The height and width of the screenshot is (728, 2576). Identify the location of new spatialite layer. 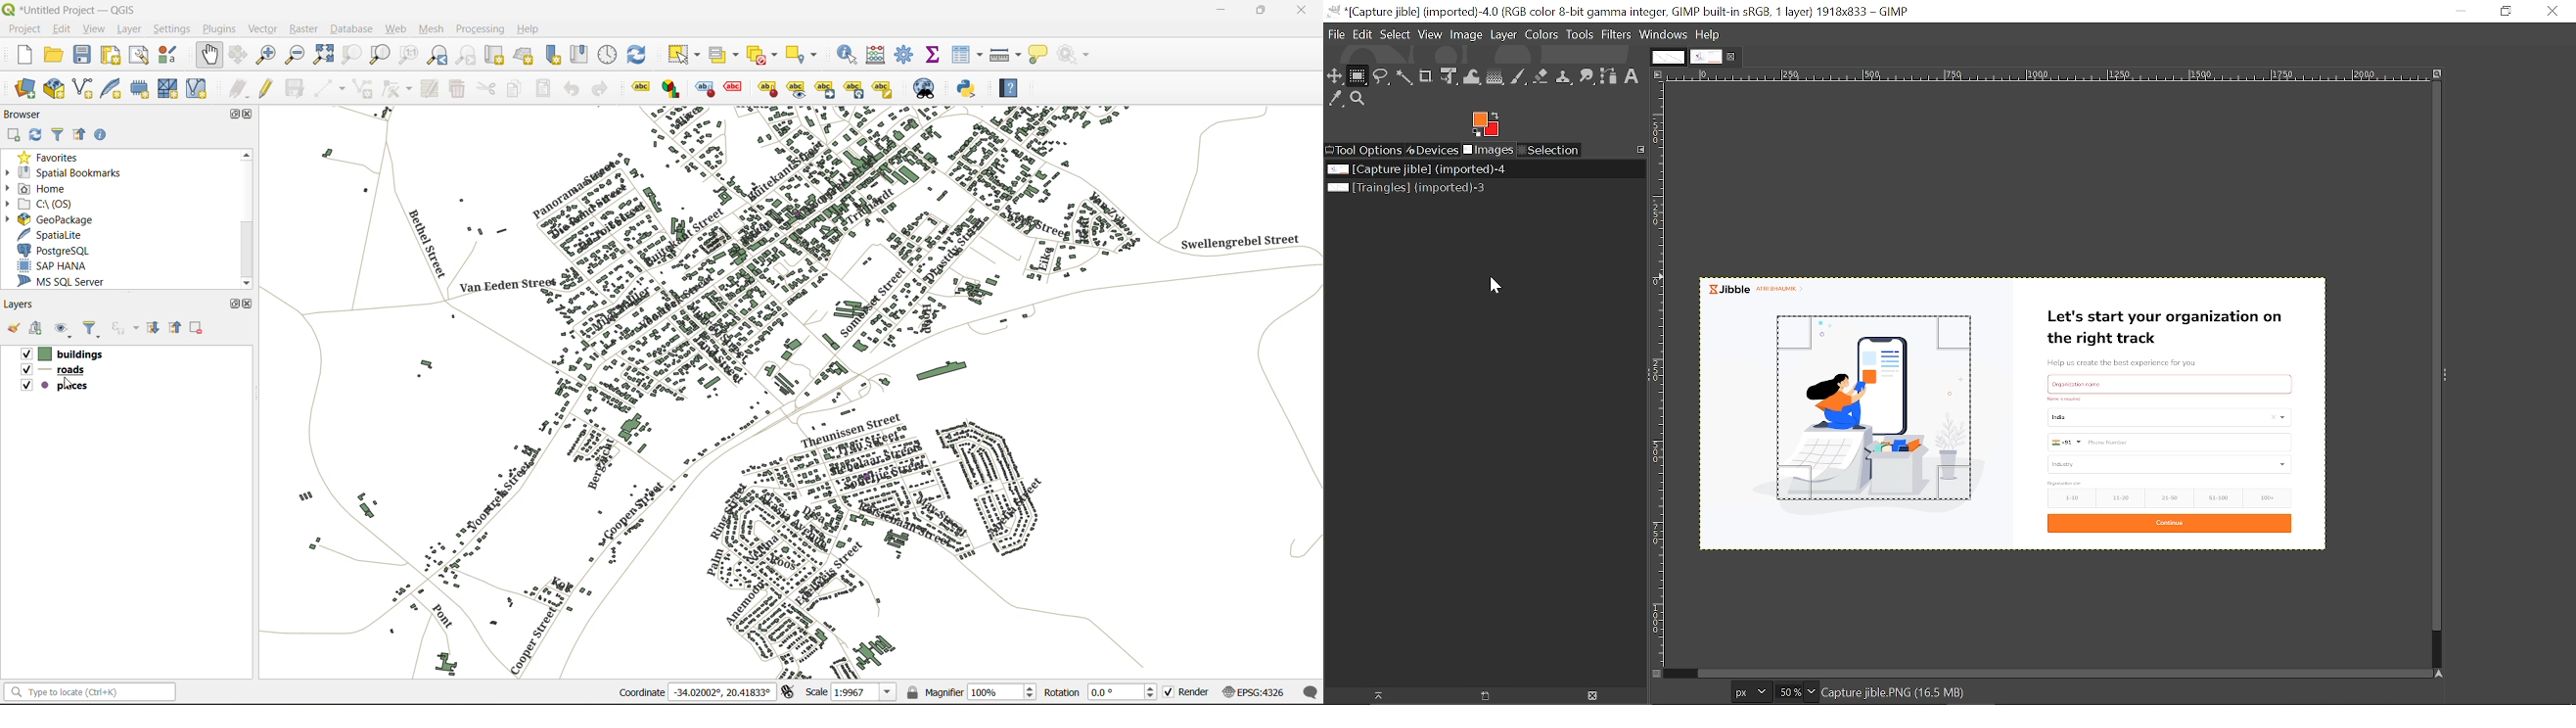
(115, 90).